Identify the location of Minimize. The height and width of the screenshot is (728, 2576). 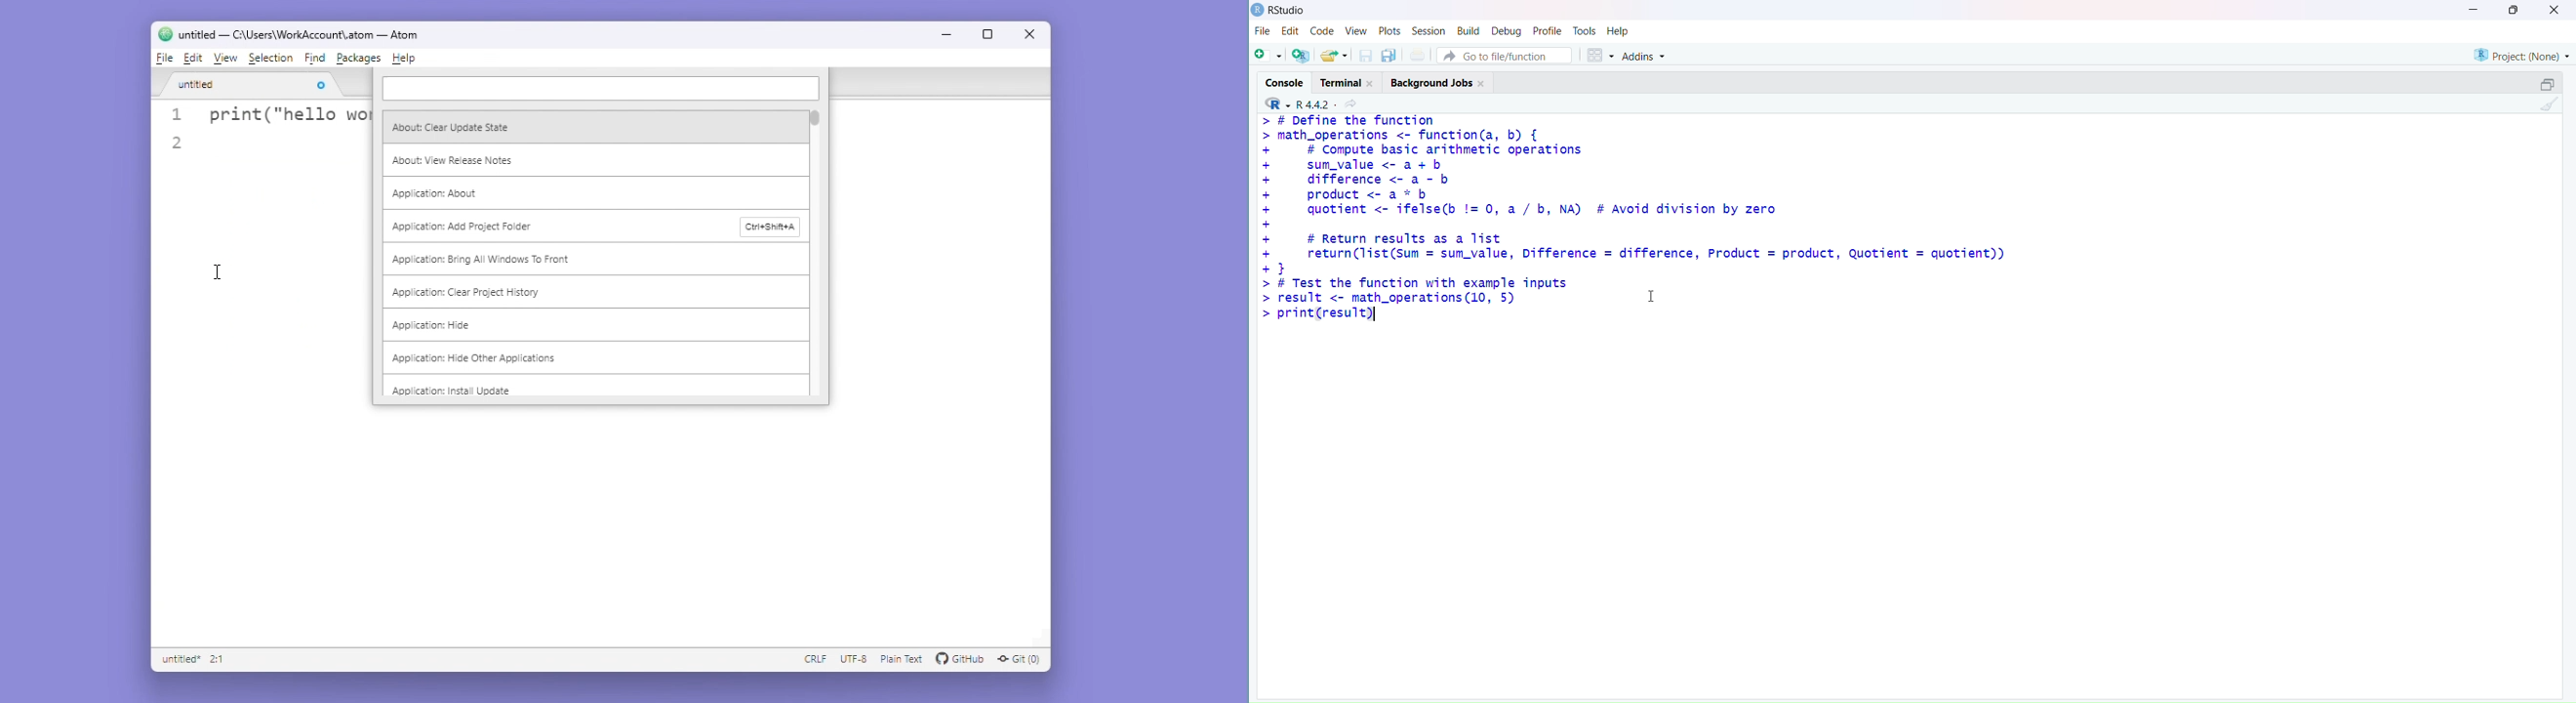
(2475, 8).